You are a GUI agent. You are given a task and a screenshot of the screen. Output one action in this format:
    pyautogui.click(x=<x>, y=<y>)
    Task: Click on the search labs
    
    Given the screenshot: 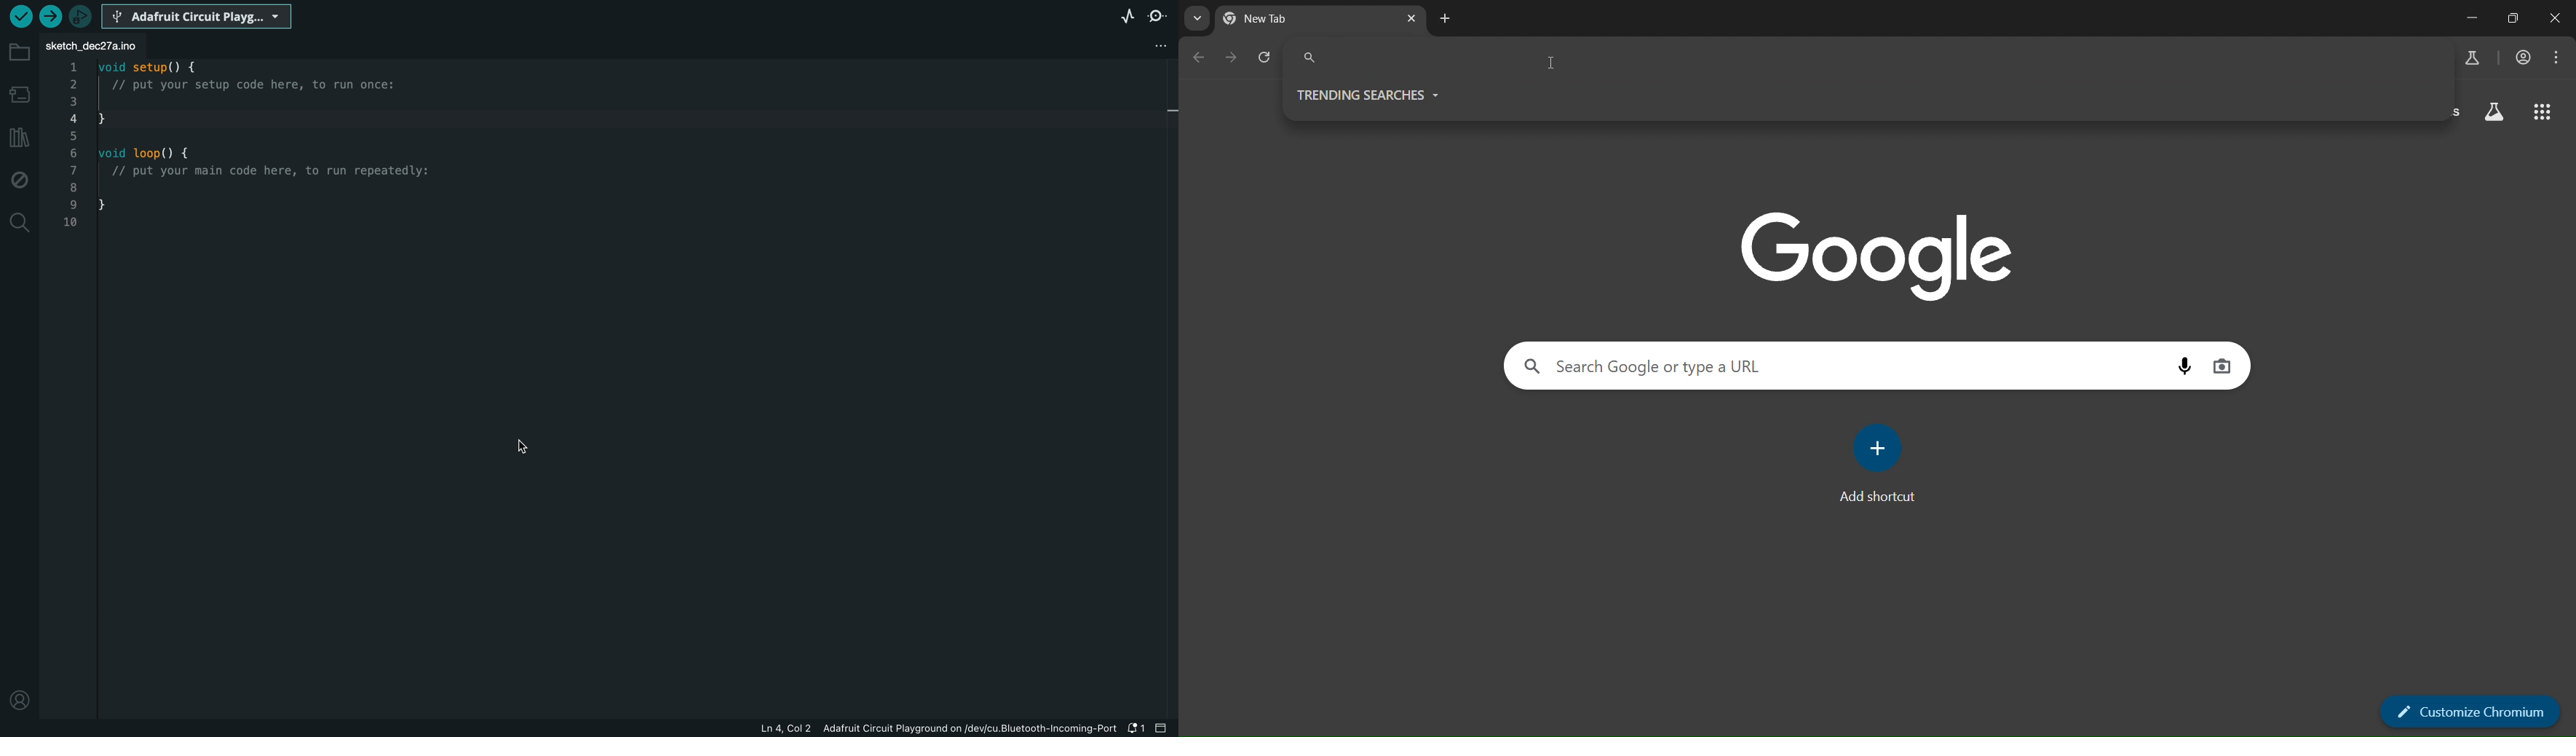 What is the action you would take?
    pyautogui.click(x=2471, y=59)
    